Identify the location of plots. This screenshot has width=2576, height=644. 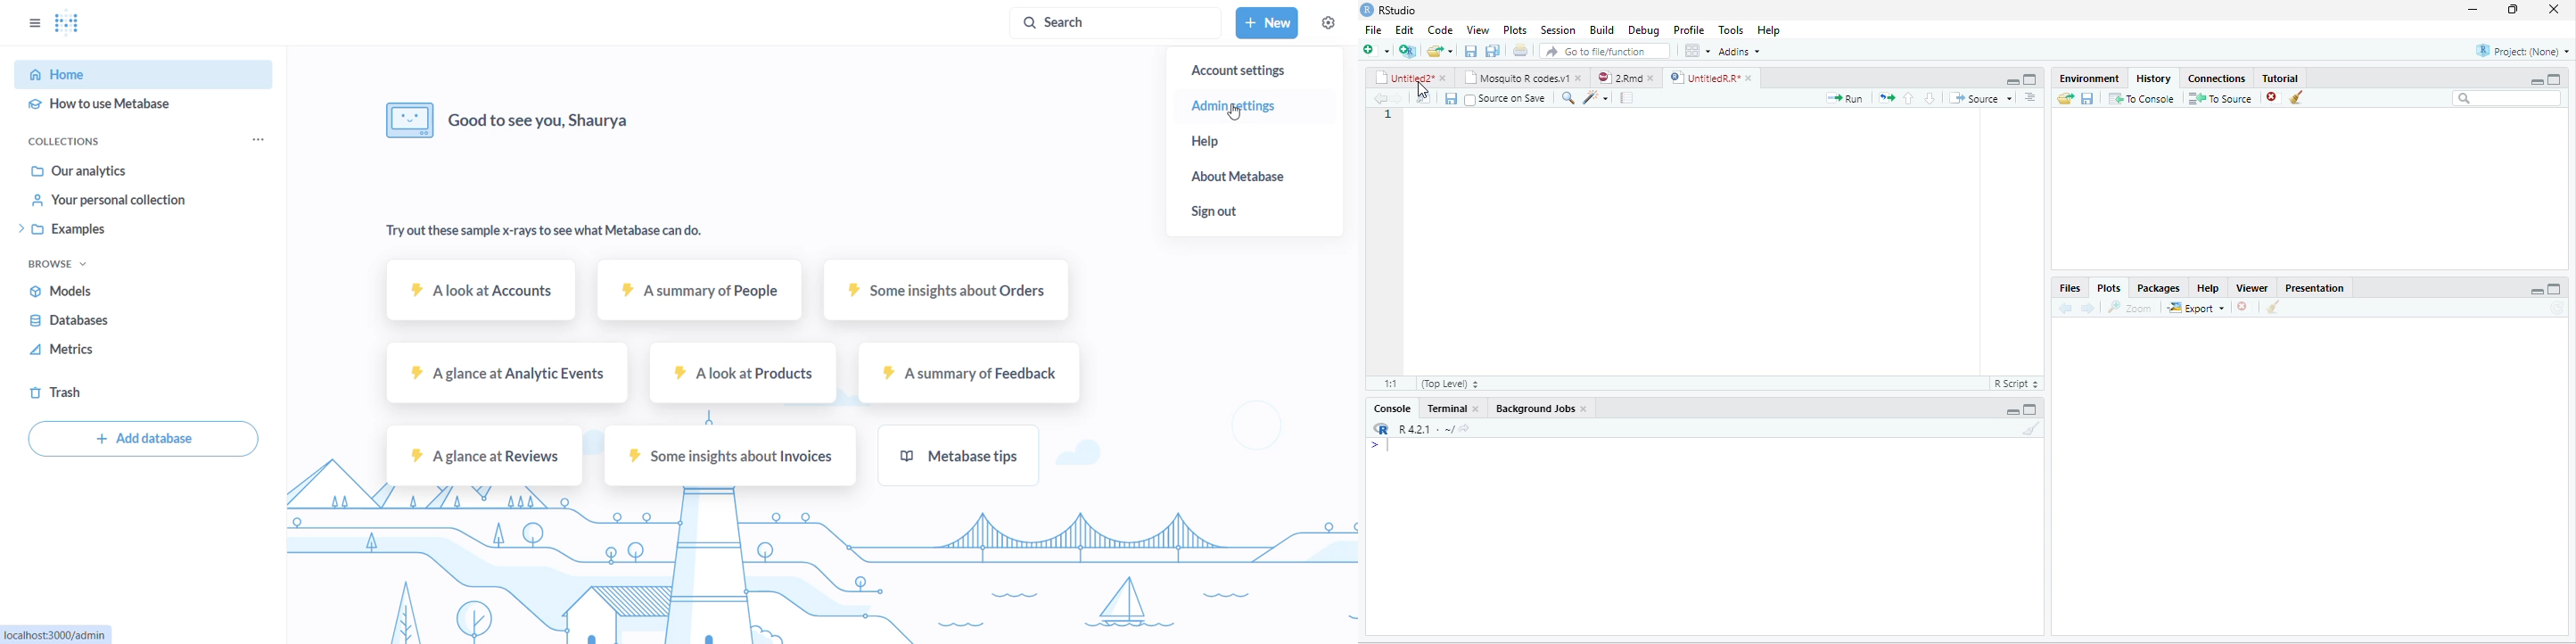
(2111, 288).